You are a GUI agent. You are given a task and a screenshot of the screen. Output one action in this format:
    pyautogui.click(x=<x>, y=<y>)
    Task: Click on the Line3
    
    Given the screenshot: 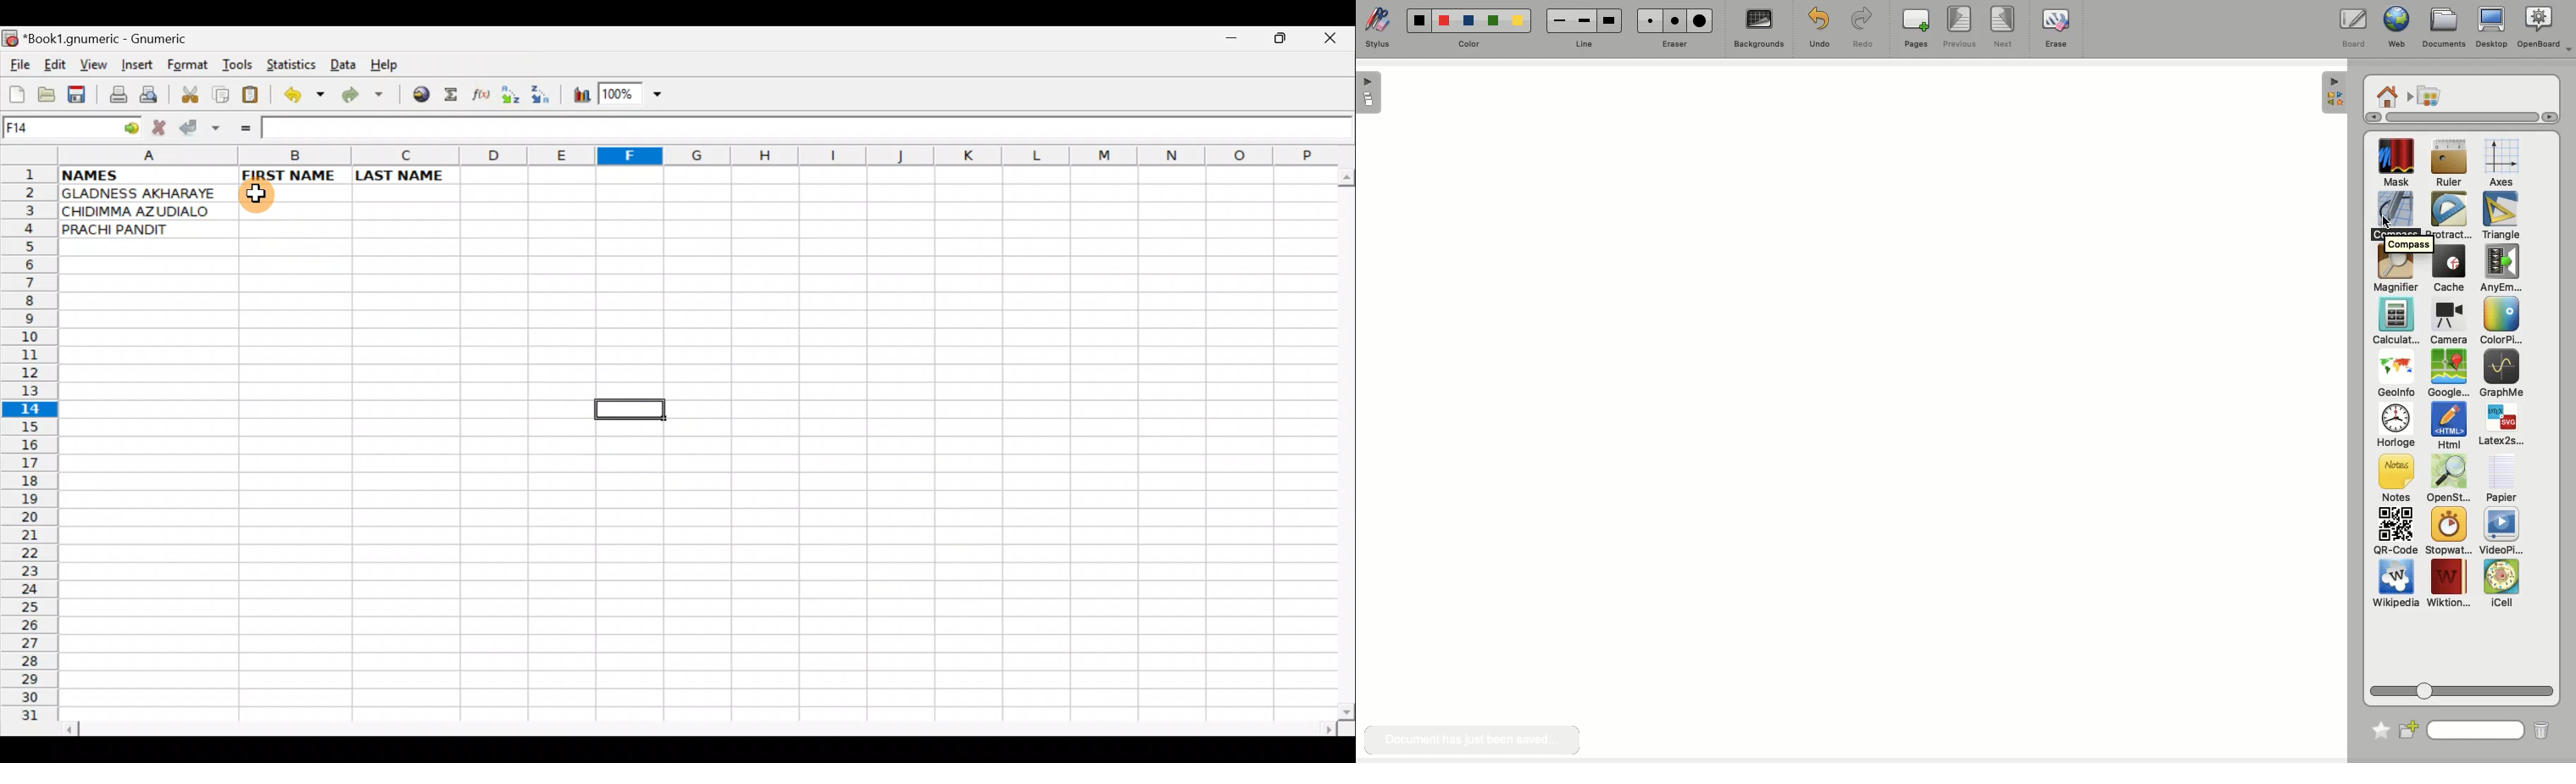 What is the action you would take?
    pyautogui.click(x=1607, y=20)
    